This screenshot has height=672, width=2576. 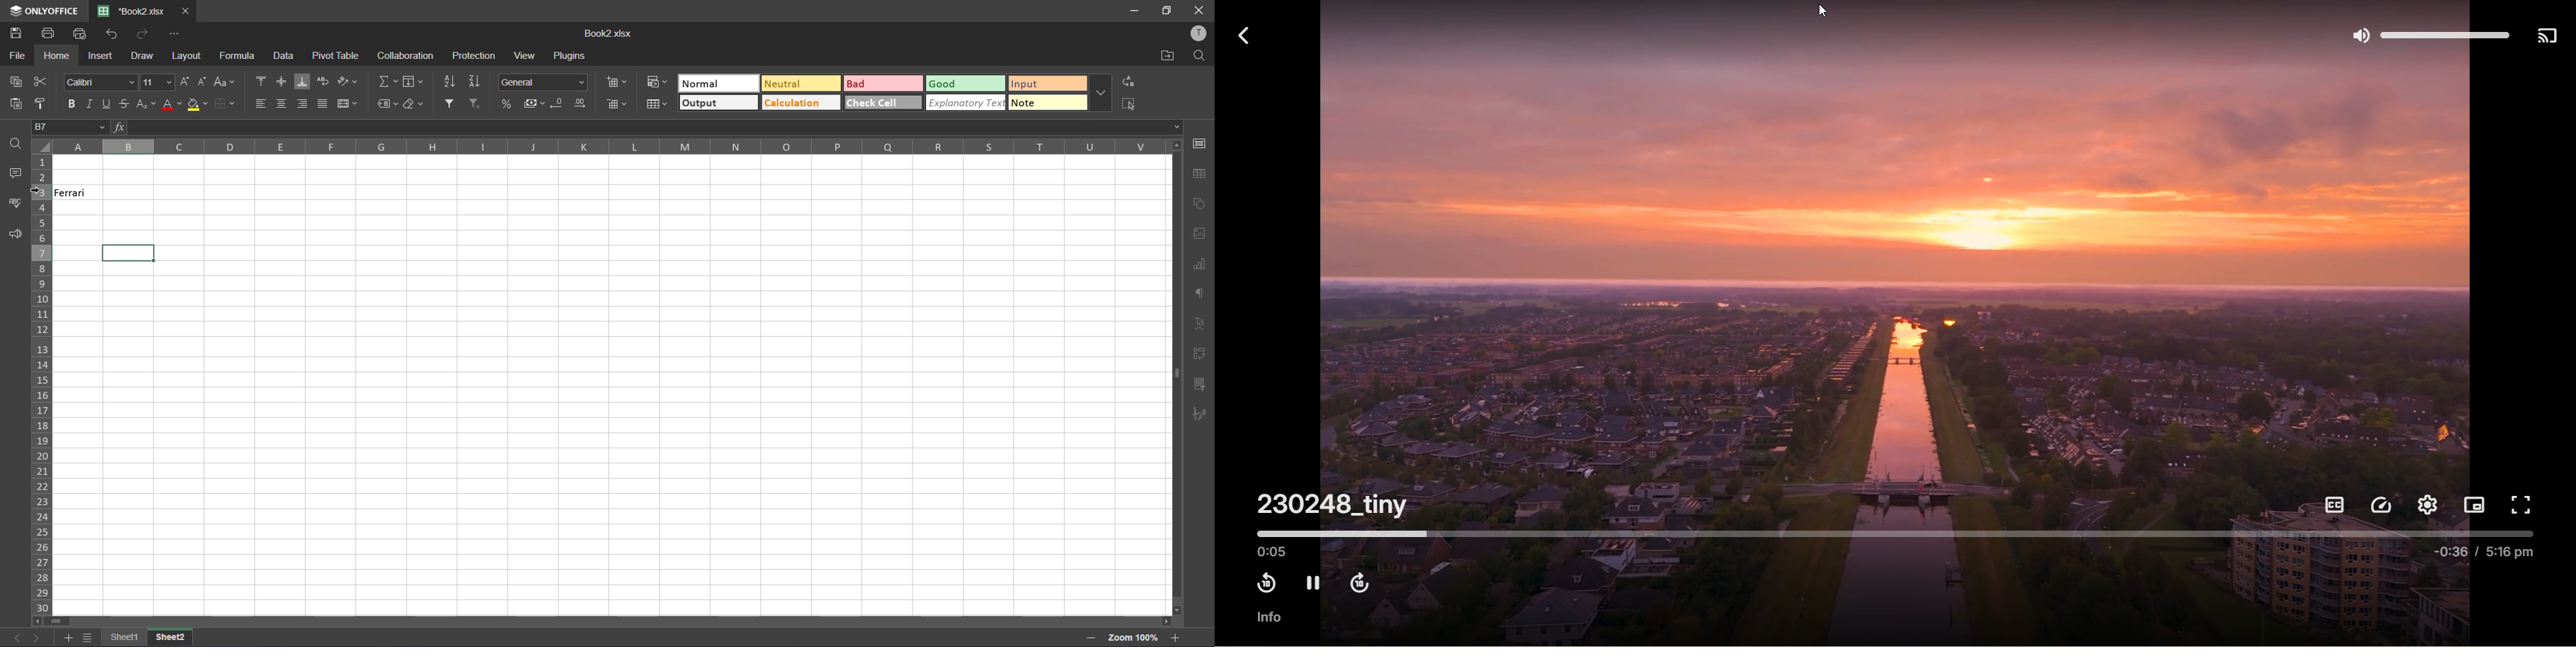 What do you see at coordinates (415, 105) in the screenshot?
I see `clear` at bounding box center [415, 105].